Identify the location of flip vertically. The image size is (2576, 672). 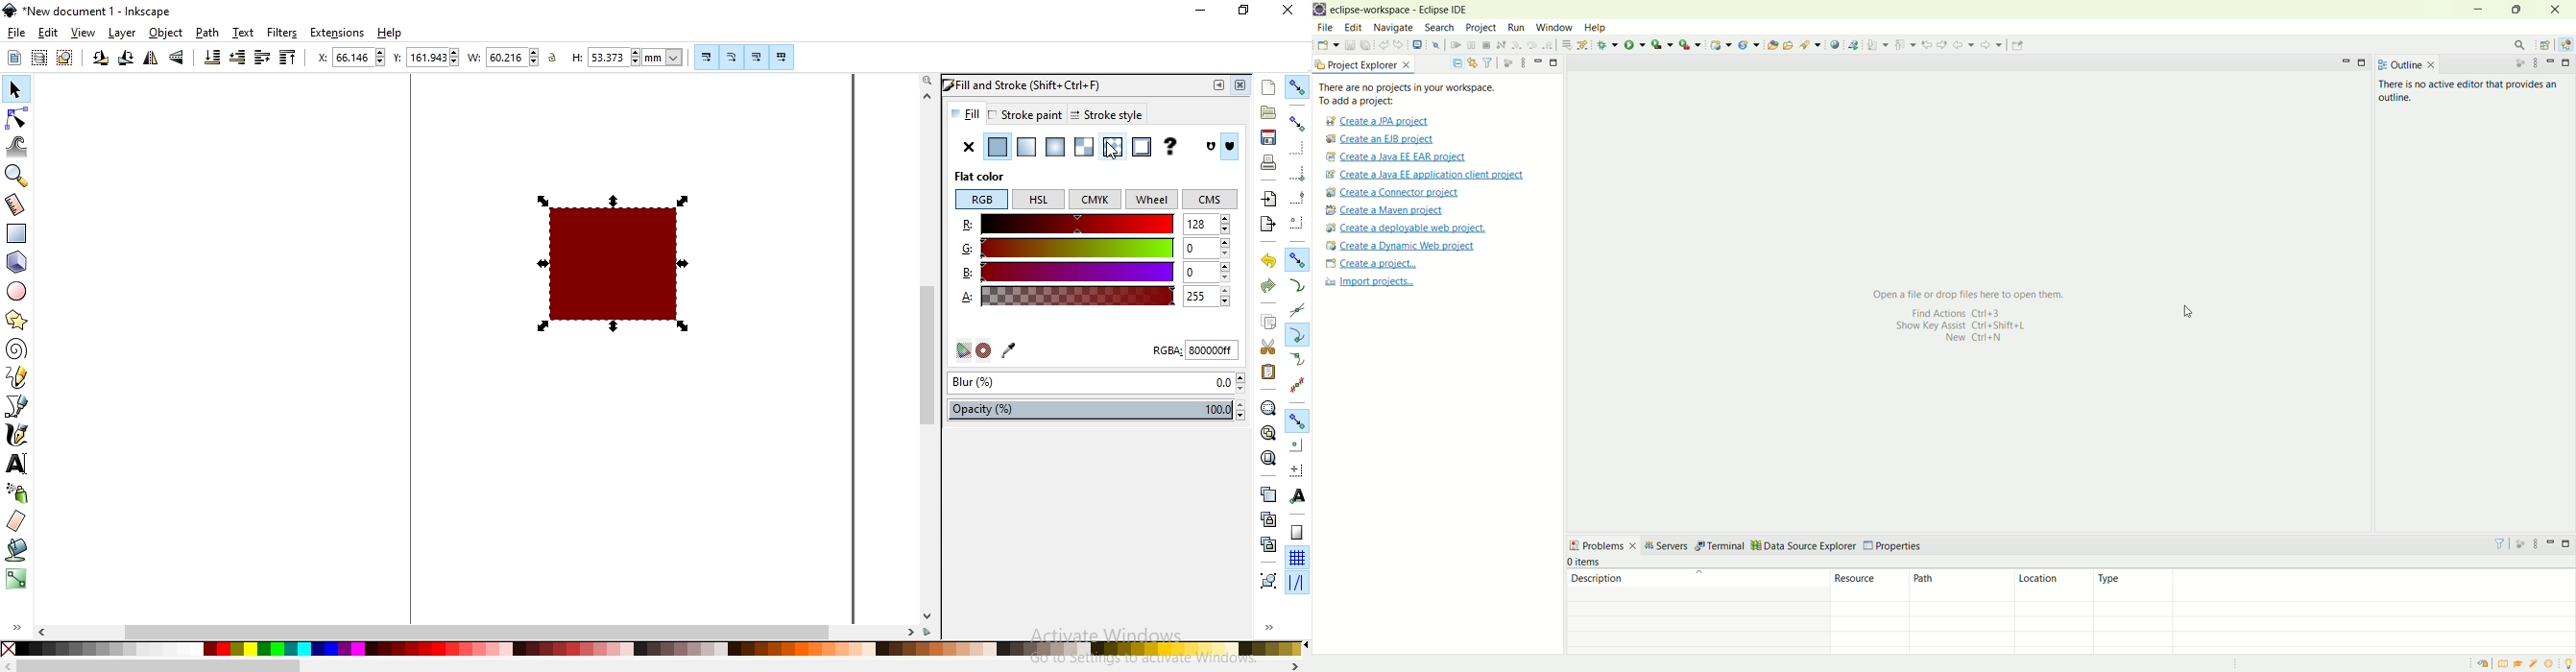
(179, 59).